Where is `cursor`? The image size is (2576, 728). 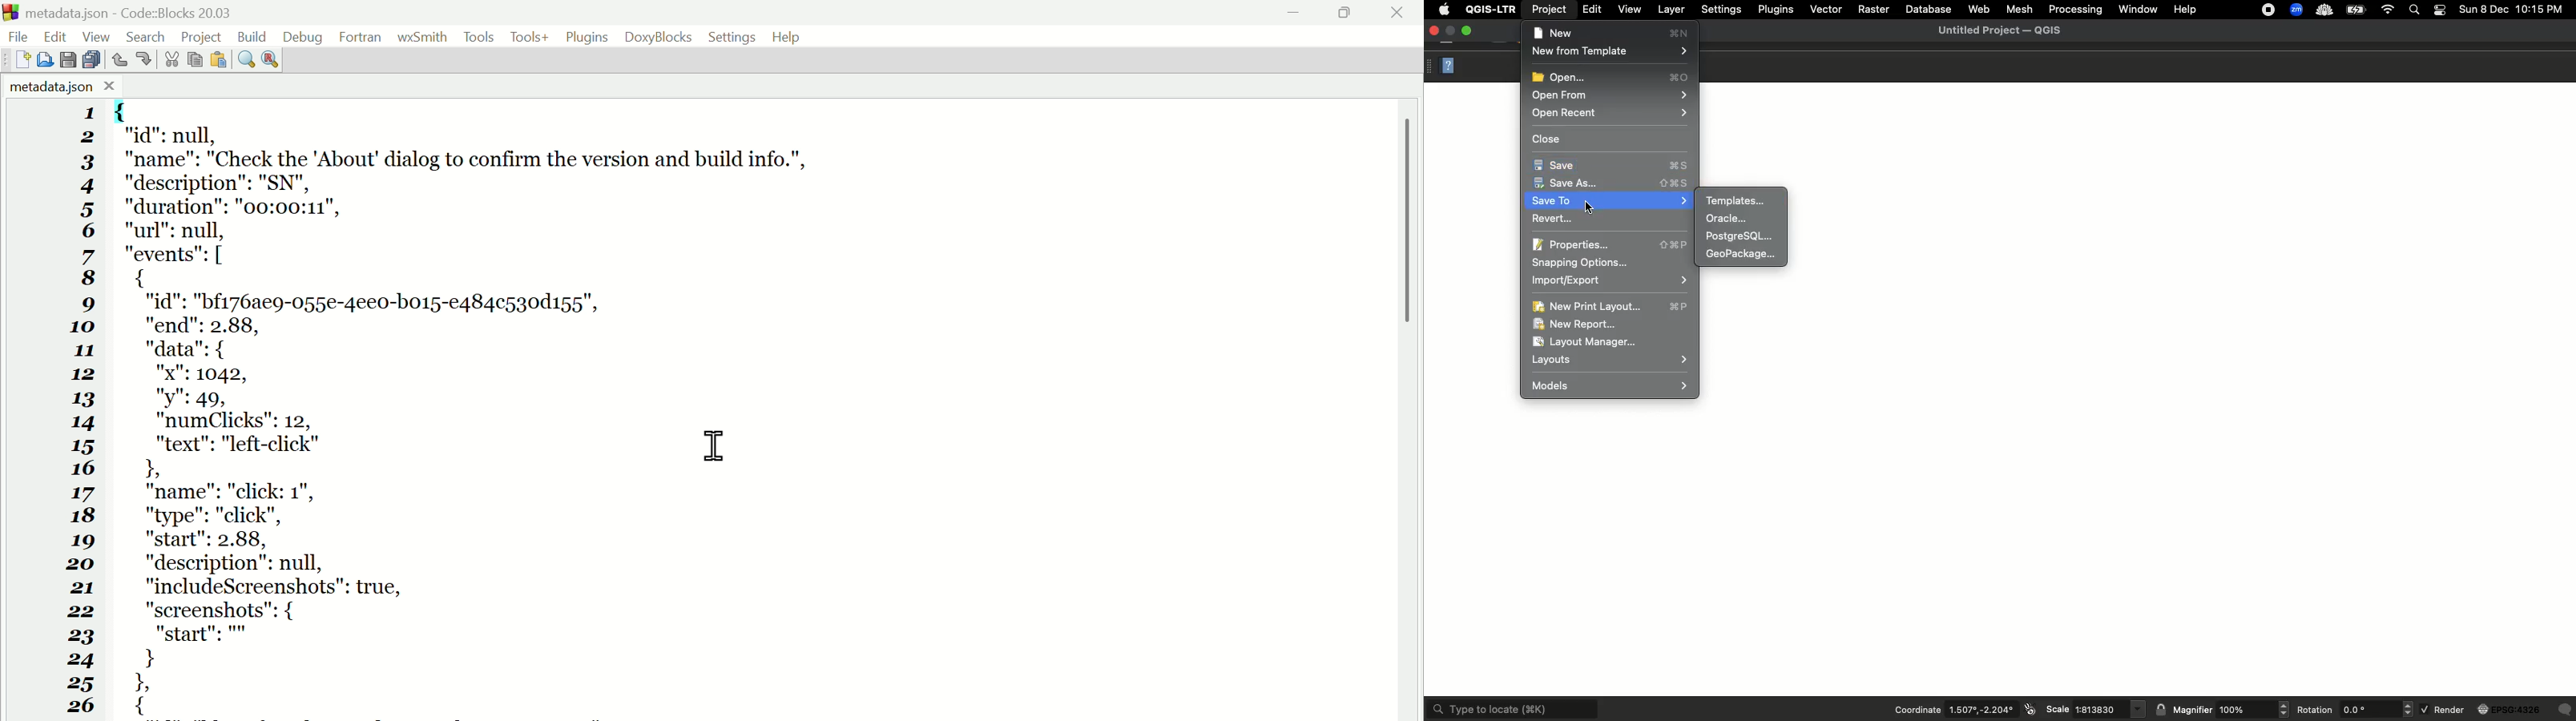 cursor is located at coordinates (715, 445).